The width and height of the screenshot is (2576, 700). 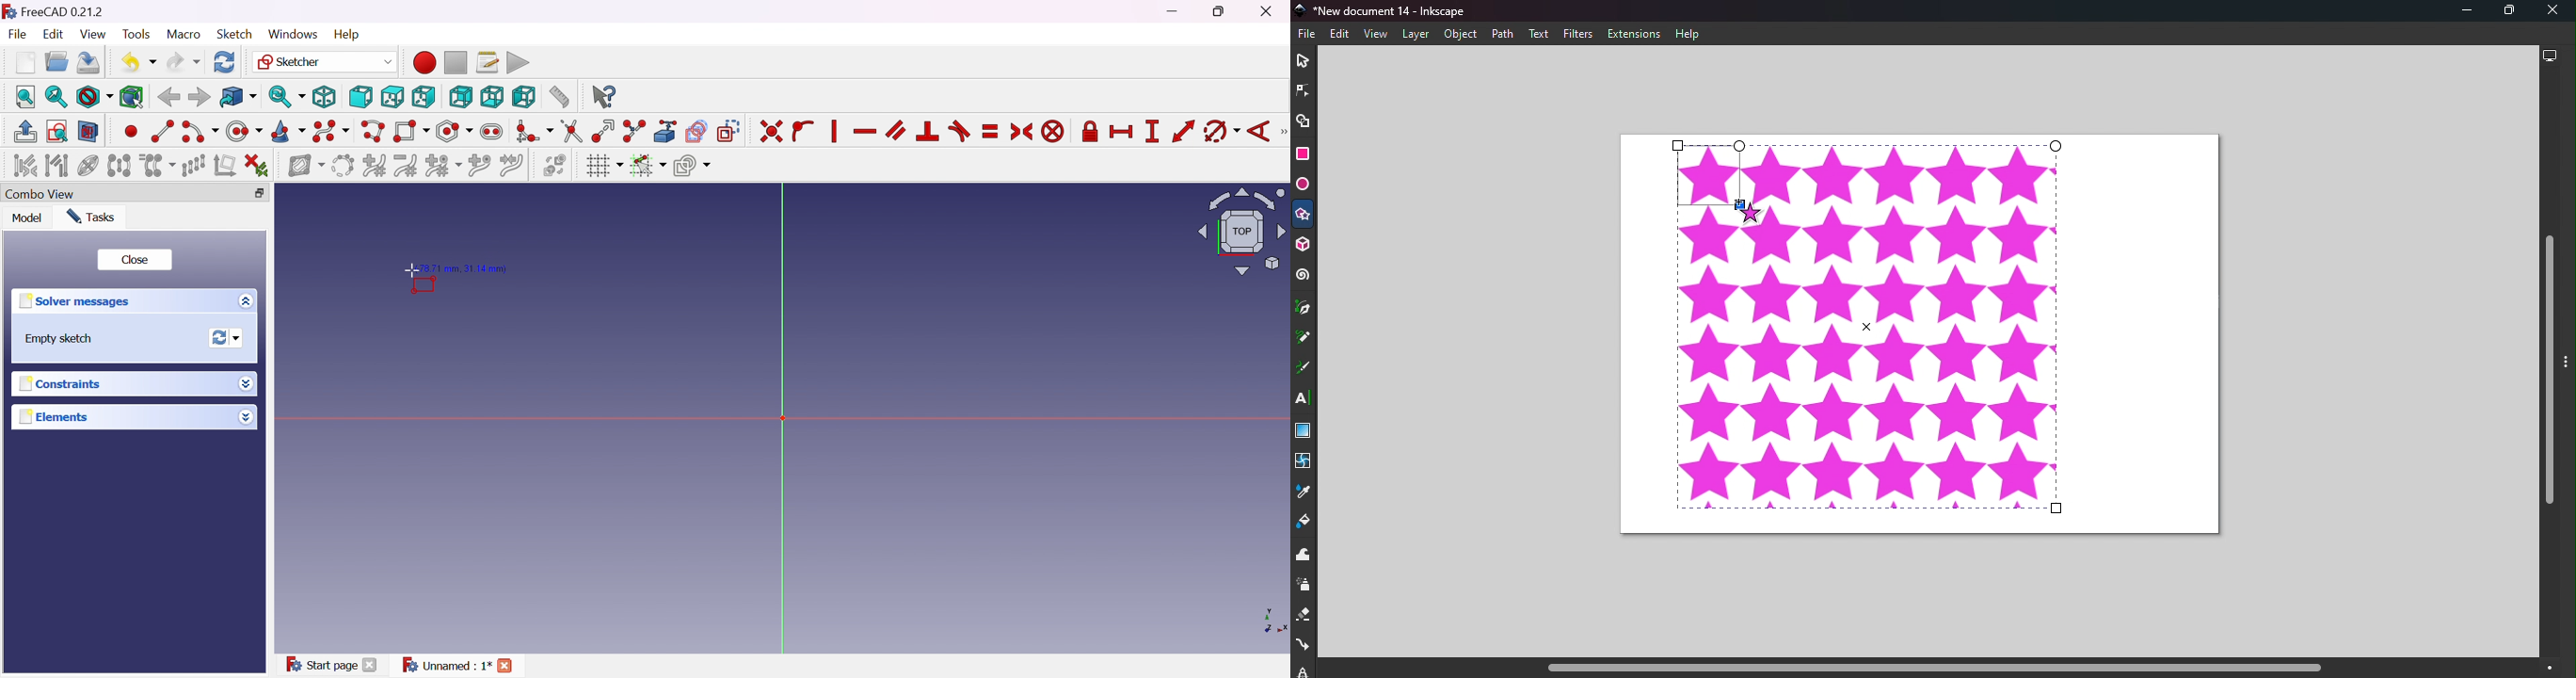 I want to click on Forces recomputation of active document, so click(x=229, y=337).